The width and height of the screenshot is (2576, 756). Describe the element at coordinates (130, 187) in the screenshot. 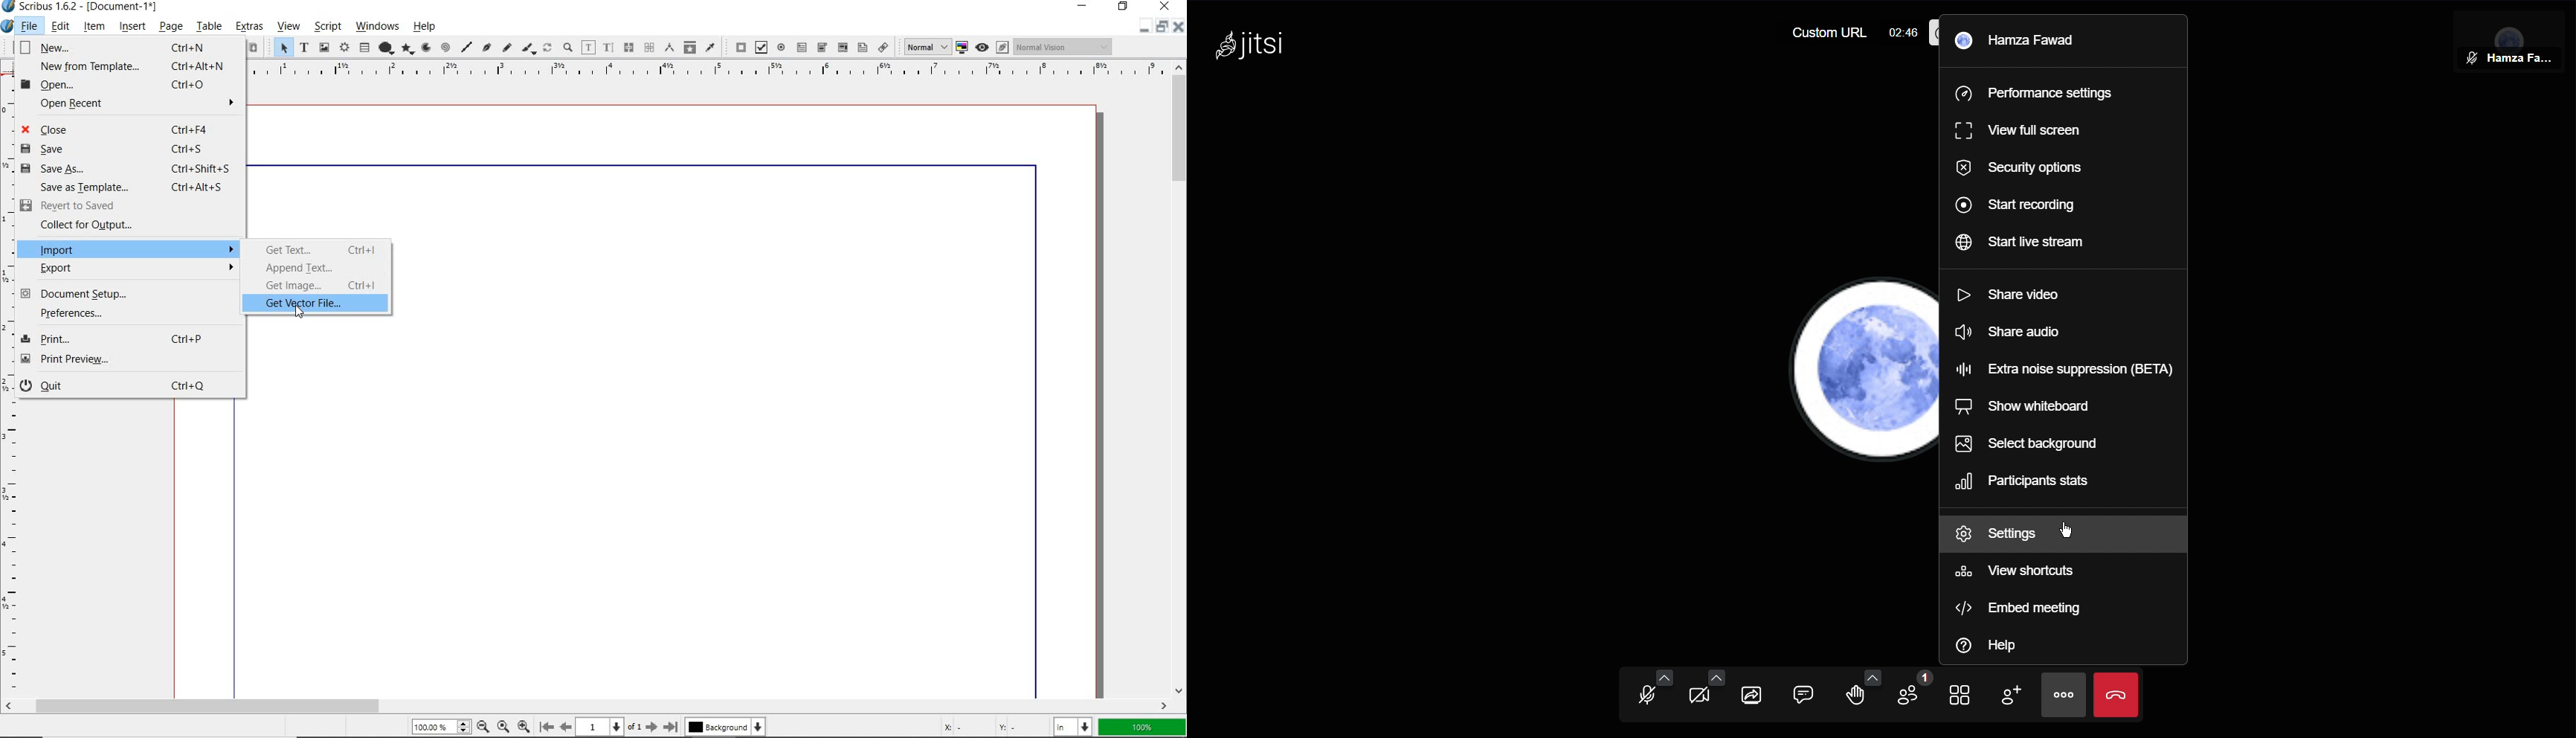

I see `Save as Template... Ctrl+Alt+S` at that location.